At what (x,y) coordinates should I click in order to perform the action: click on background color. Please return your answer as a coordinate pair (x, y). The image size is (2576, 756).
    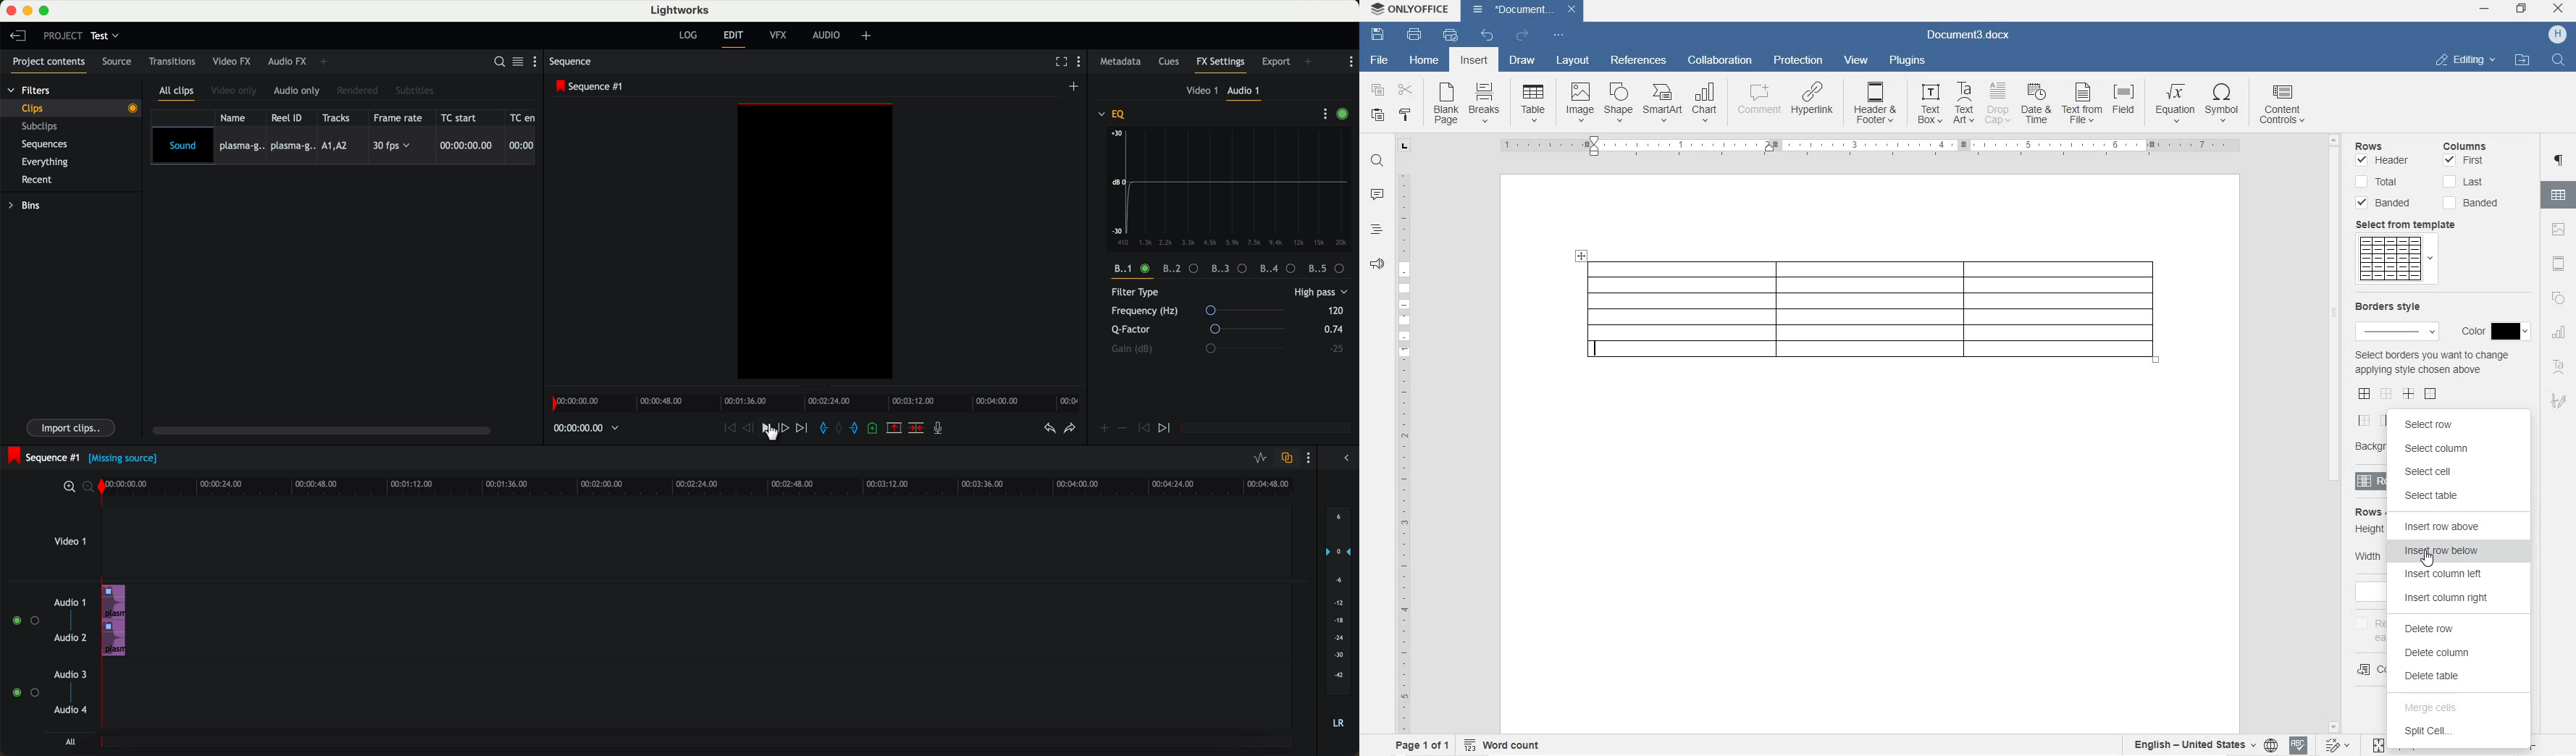
    Looking at the image, I should click on (2372, 447).